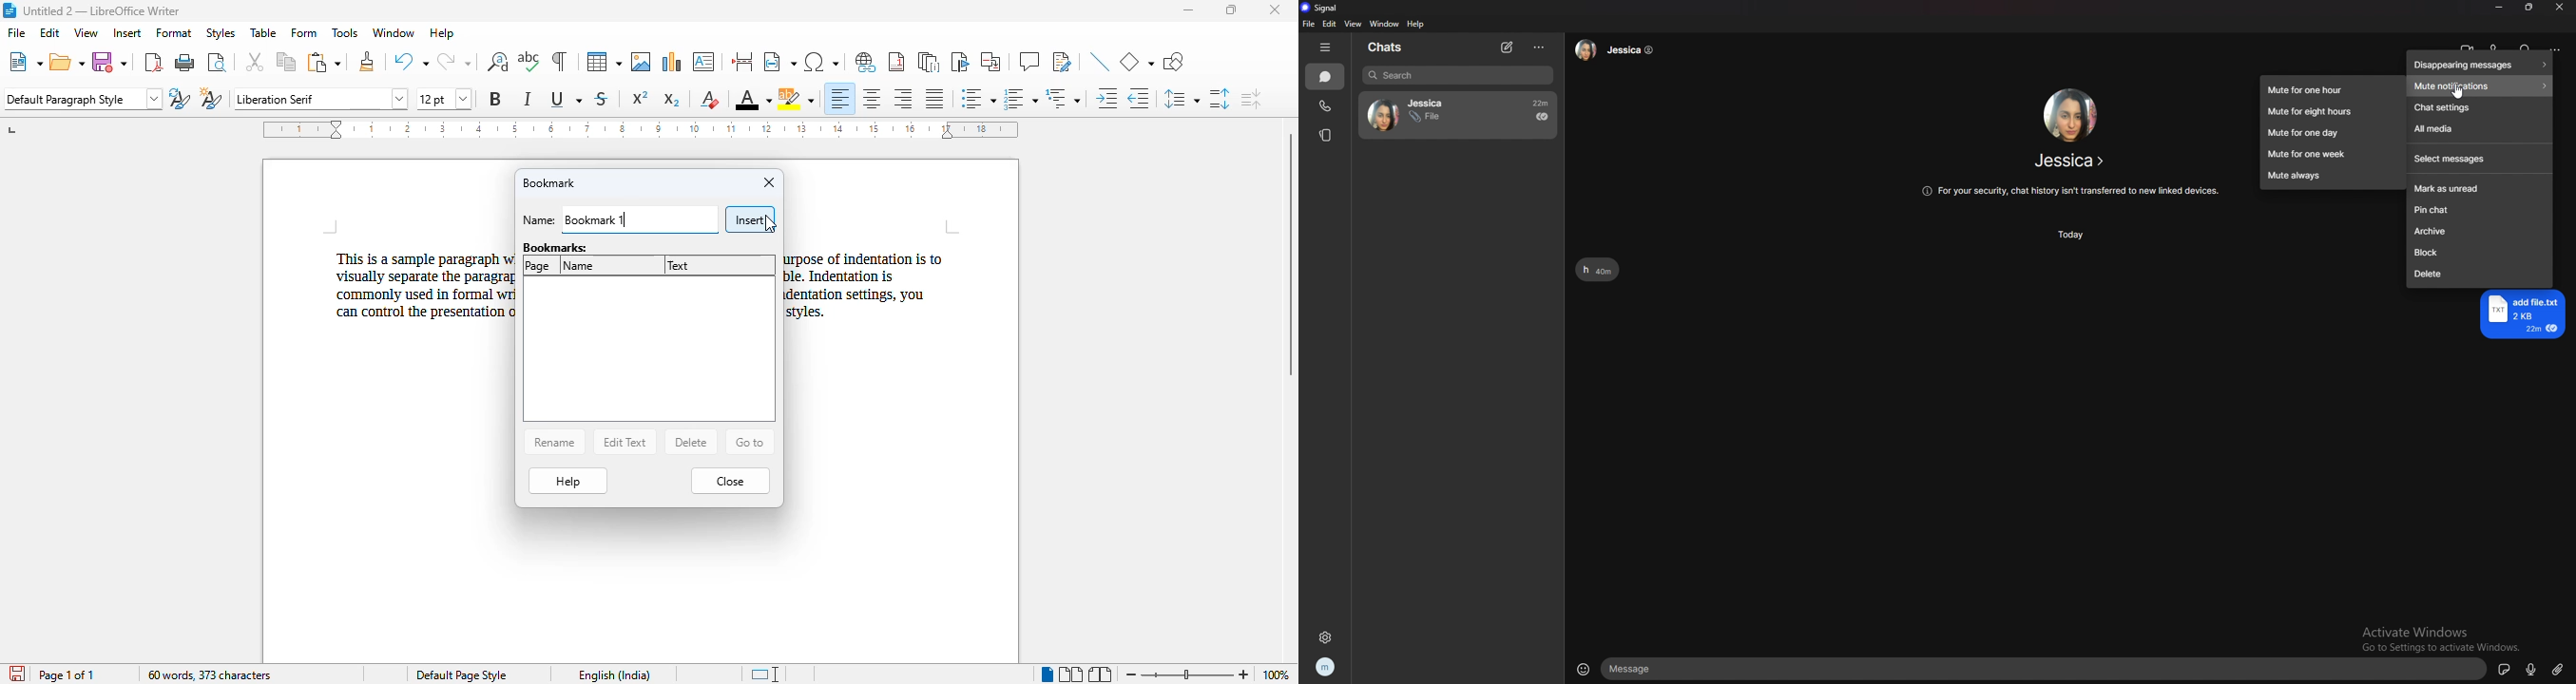 Image resolution: width=2576 pixels, height=700 pixels. What do you see at coordinates (1326, 77) in the screenshot?
I see `chats` at bounding box center [1326, 77].